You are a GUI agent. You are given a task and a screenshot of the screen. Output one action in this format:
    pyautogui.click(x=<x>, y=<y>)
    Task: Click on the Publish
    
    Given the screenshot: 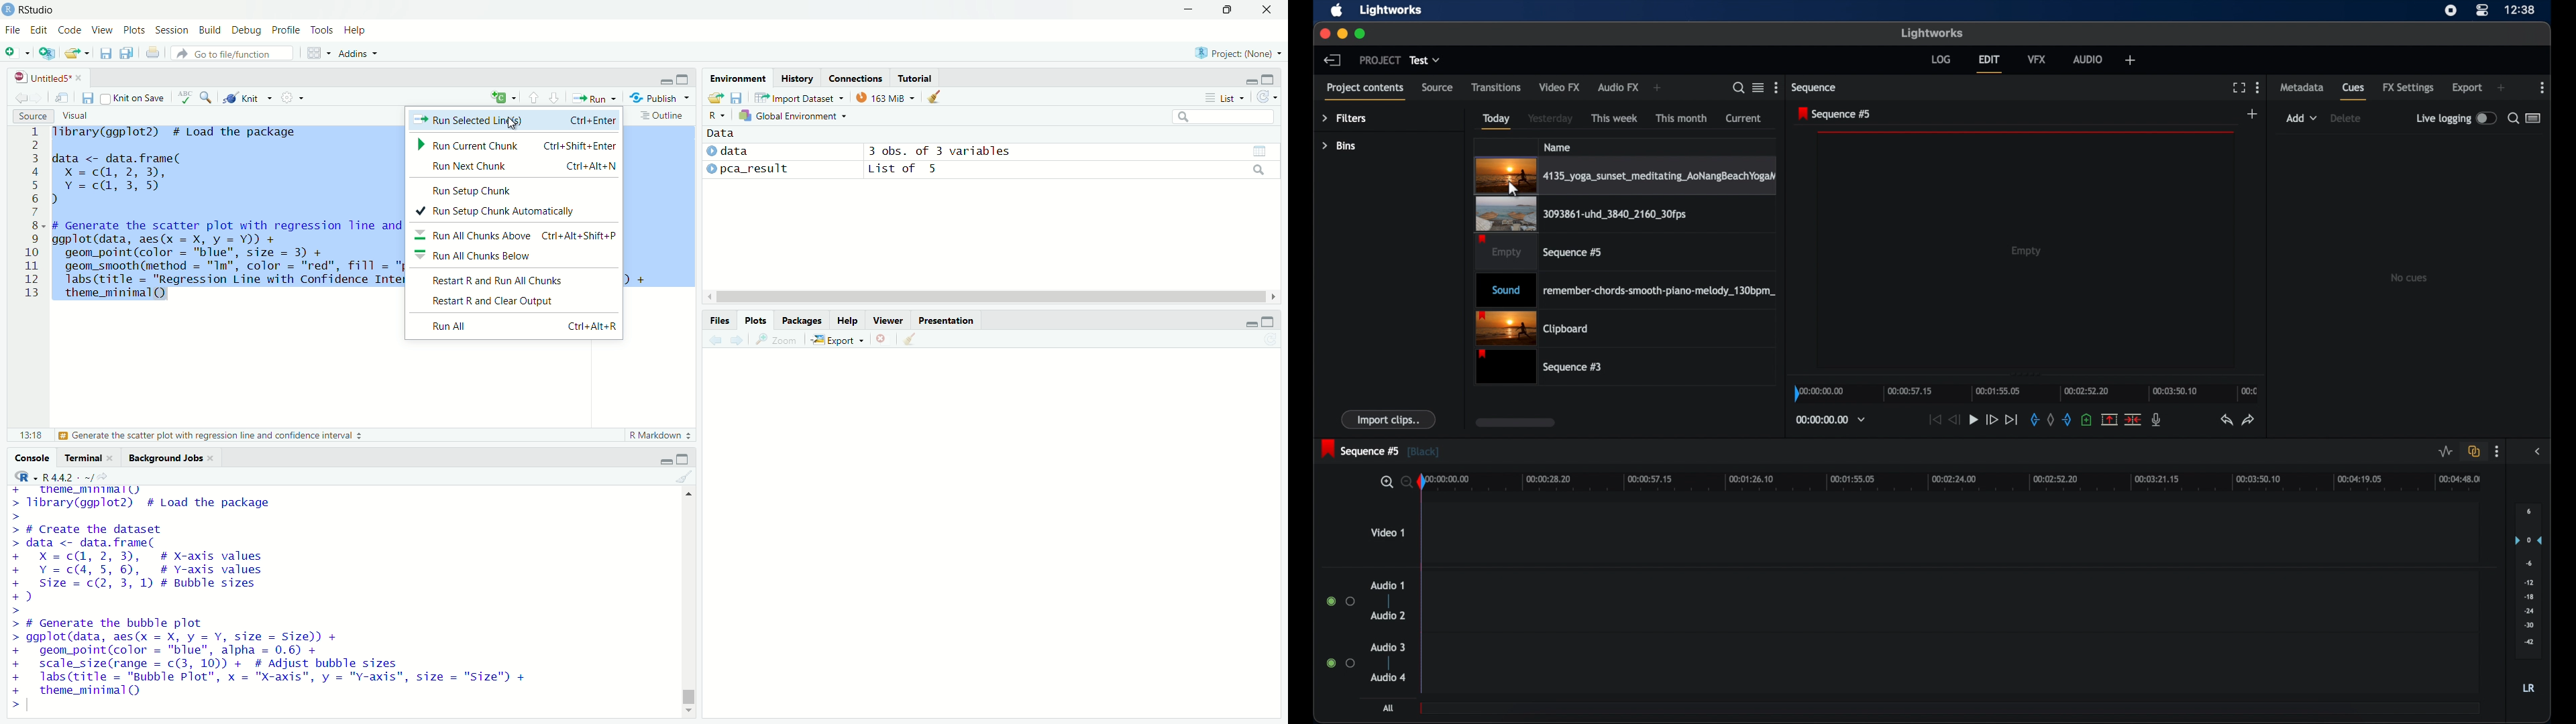 What is the action you would take?
    pyautogui.click(x=661, y=97)
    